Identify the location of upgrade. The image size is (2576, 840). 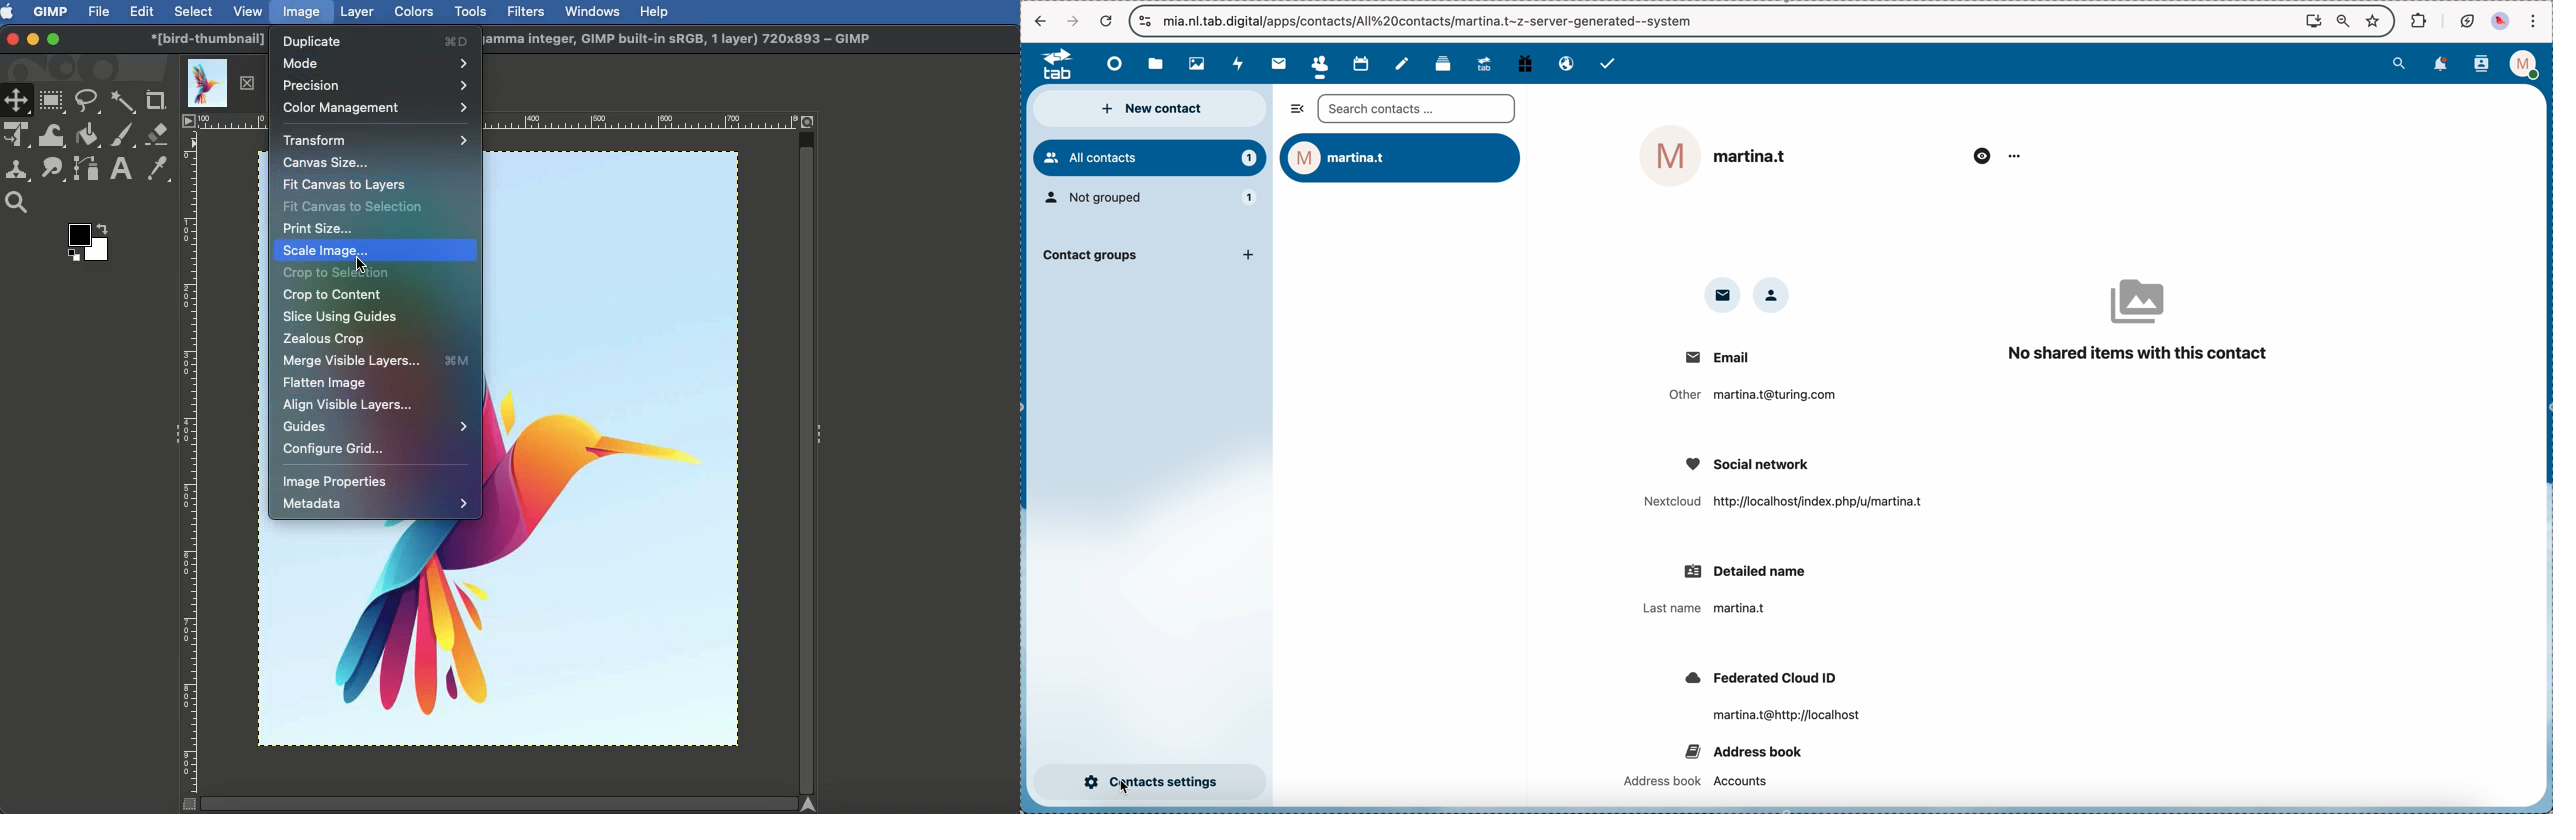
(1483, 63).